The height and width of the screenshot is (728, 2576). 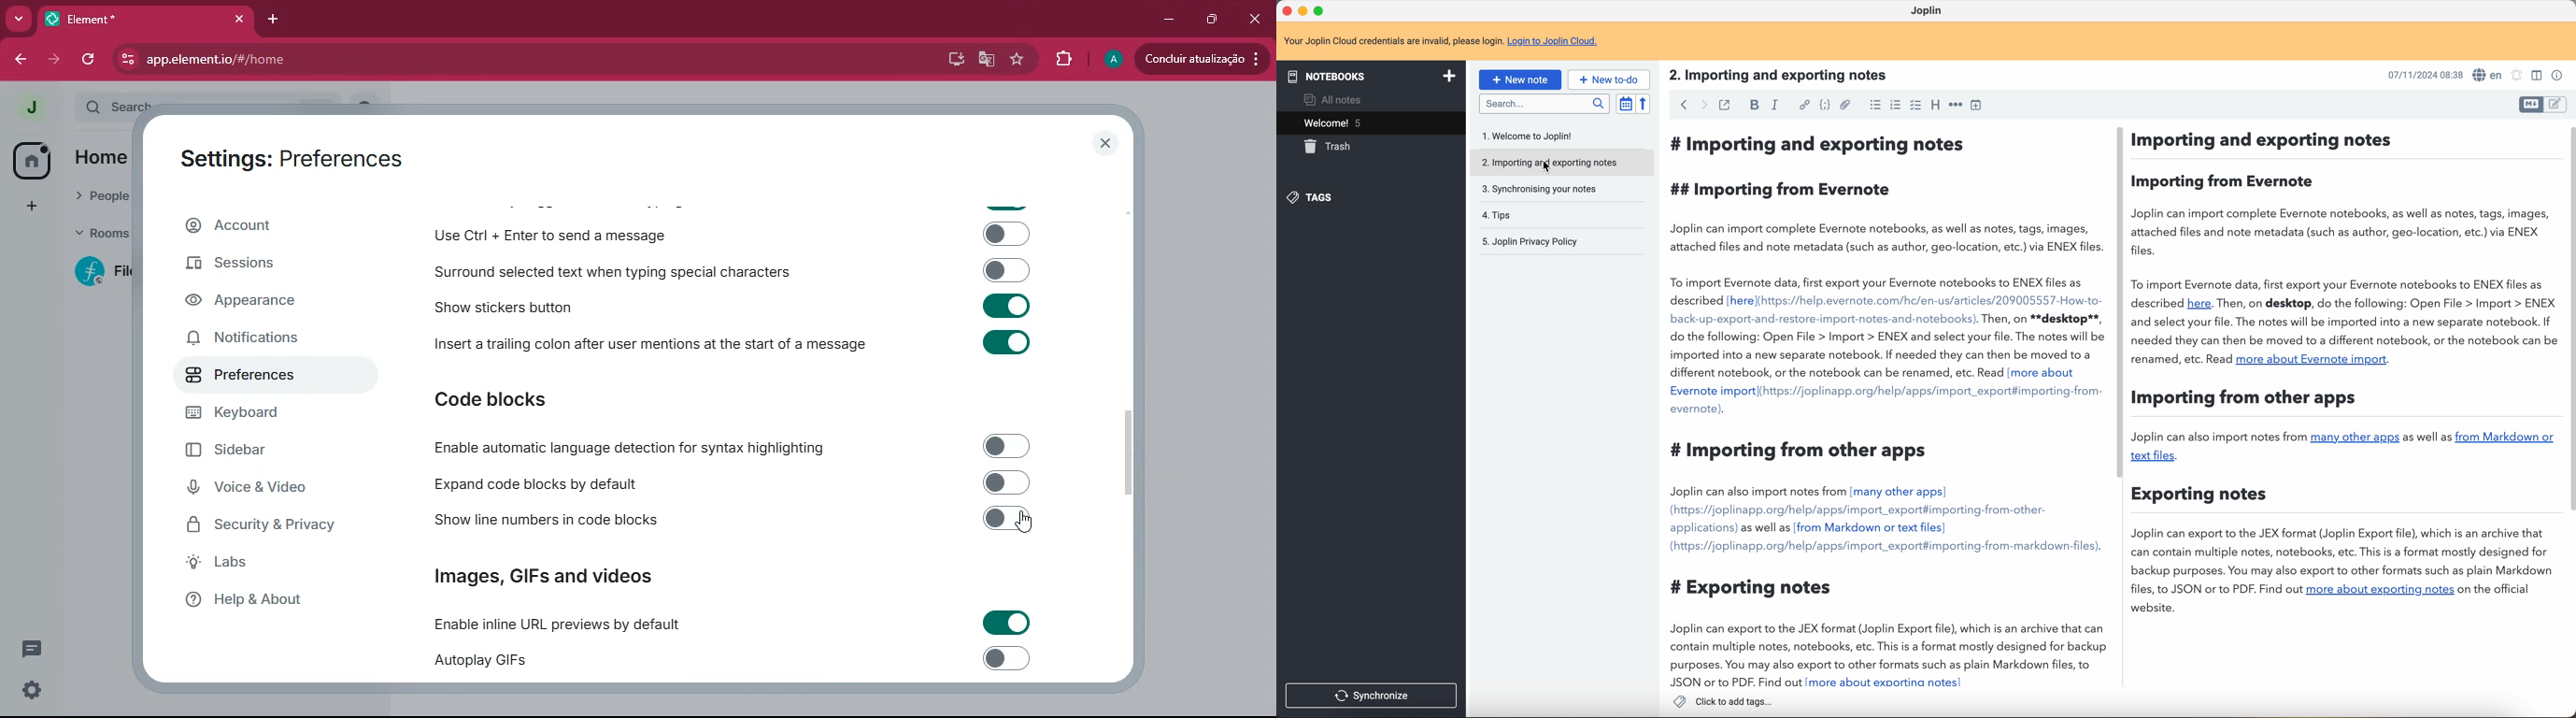 What do you see at coordinates (263, 490) in the screenshot?
I see `voice & video` at bounding box center [263, 490].